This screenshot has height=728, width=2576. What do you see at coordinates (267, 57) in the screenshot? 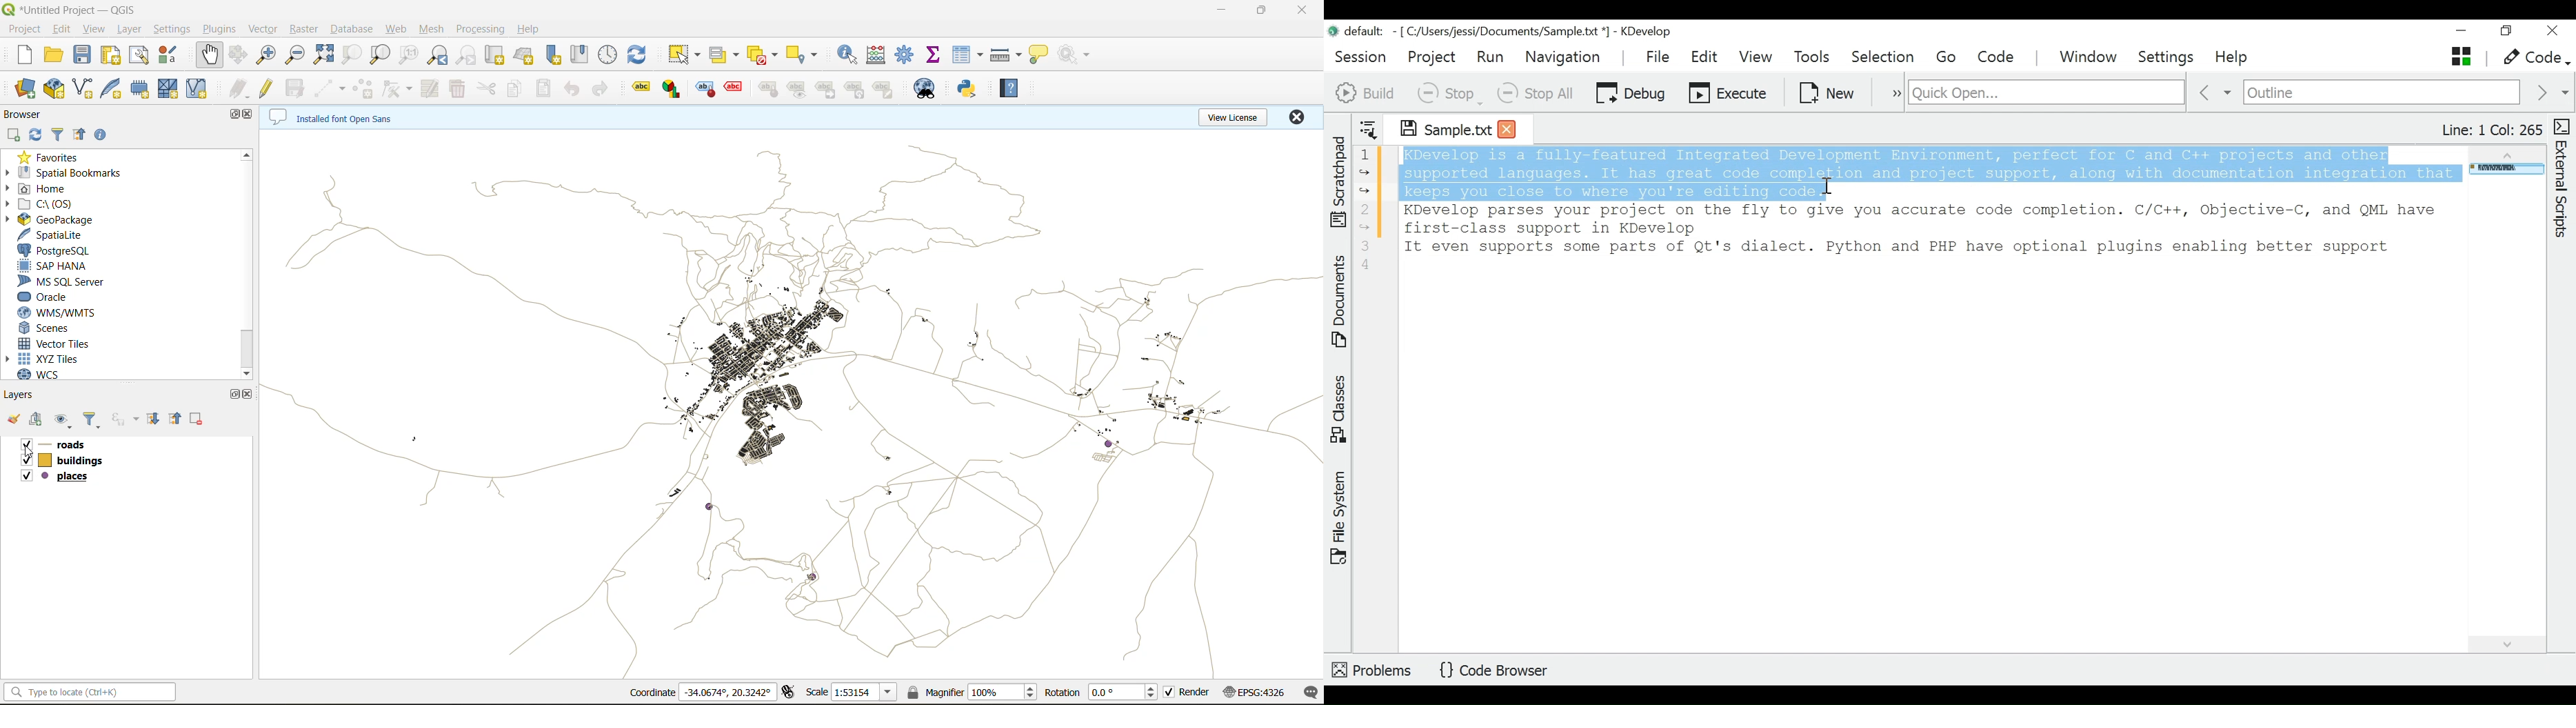
I see `zoom in` at bounding box center [267, 57].